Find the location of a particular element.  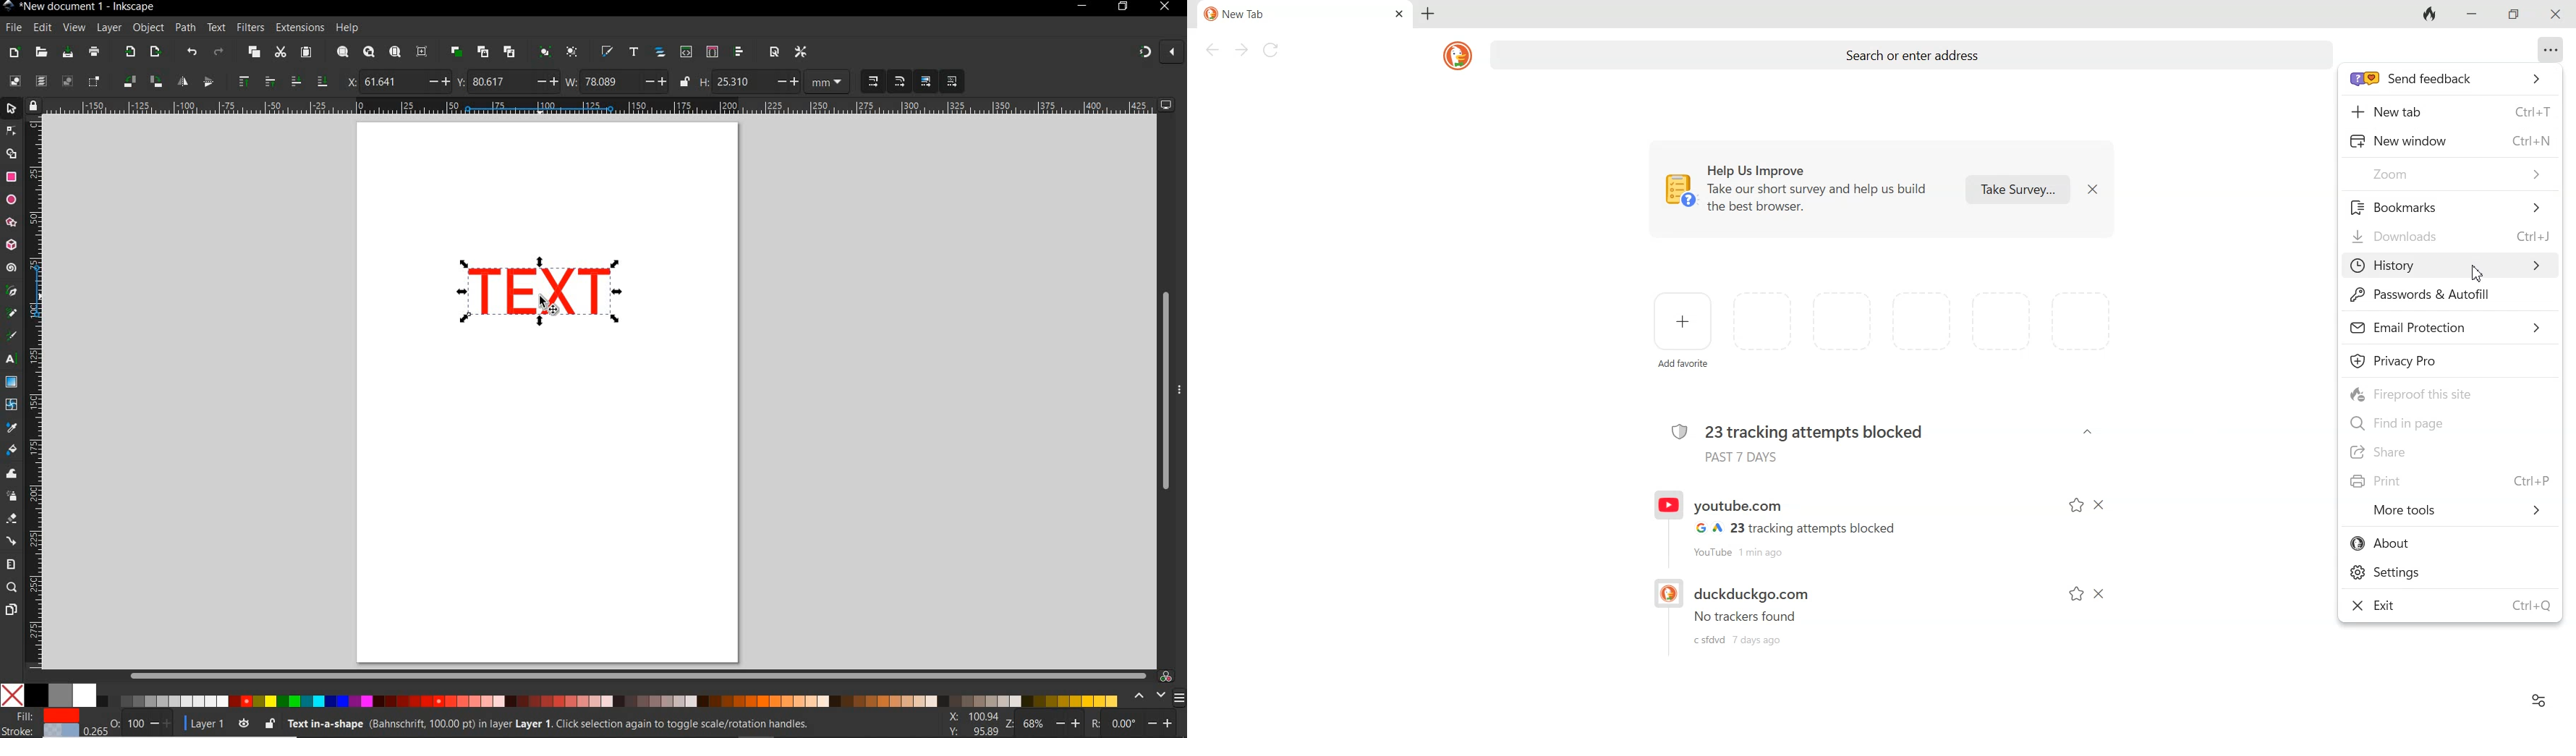

More  is located at coordinates (1180, 395).